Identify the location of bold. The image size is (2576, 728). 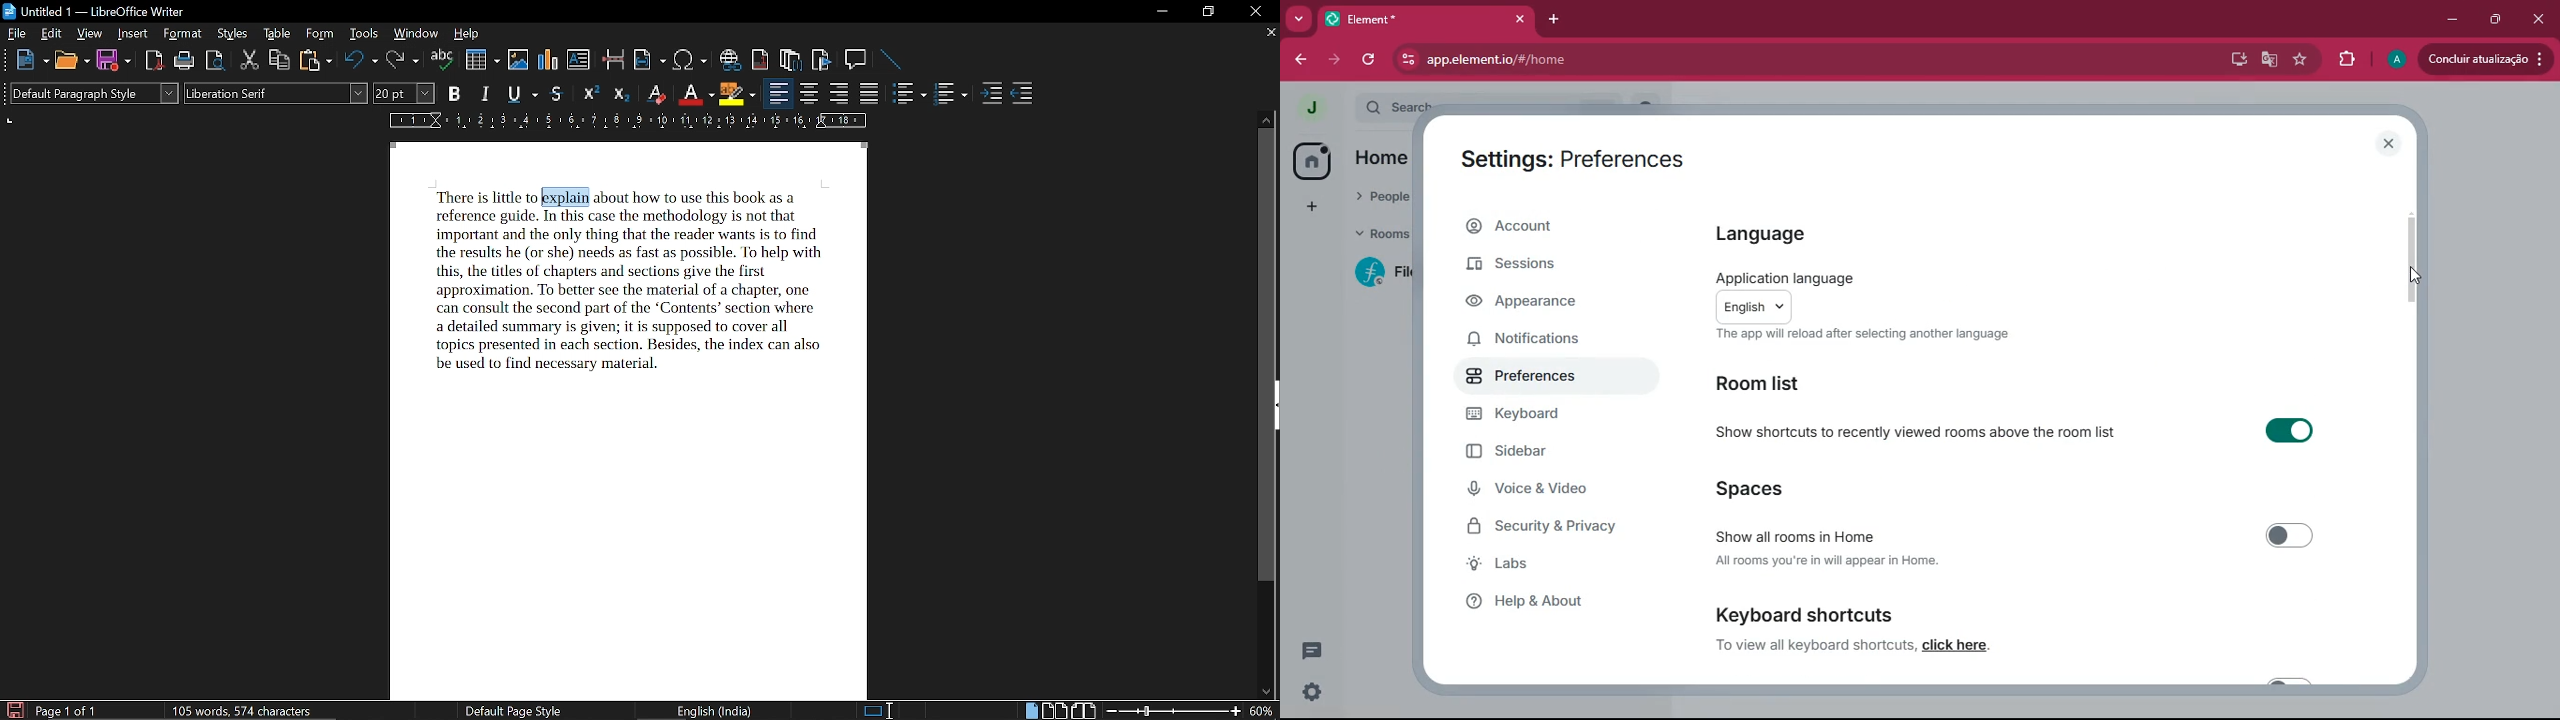
(455, 94).